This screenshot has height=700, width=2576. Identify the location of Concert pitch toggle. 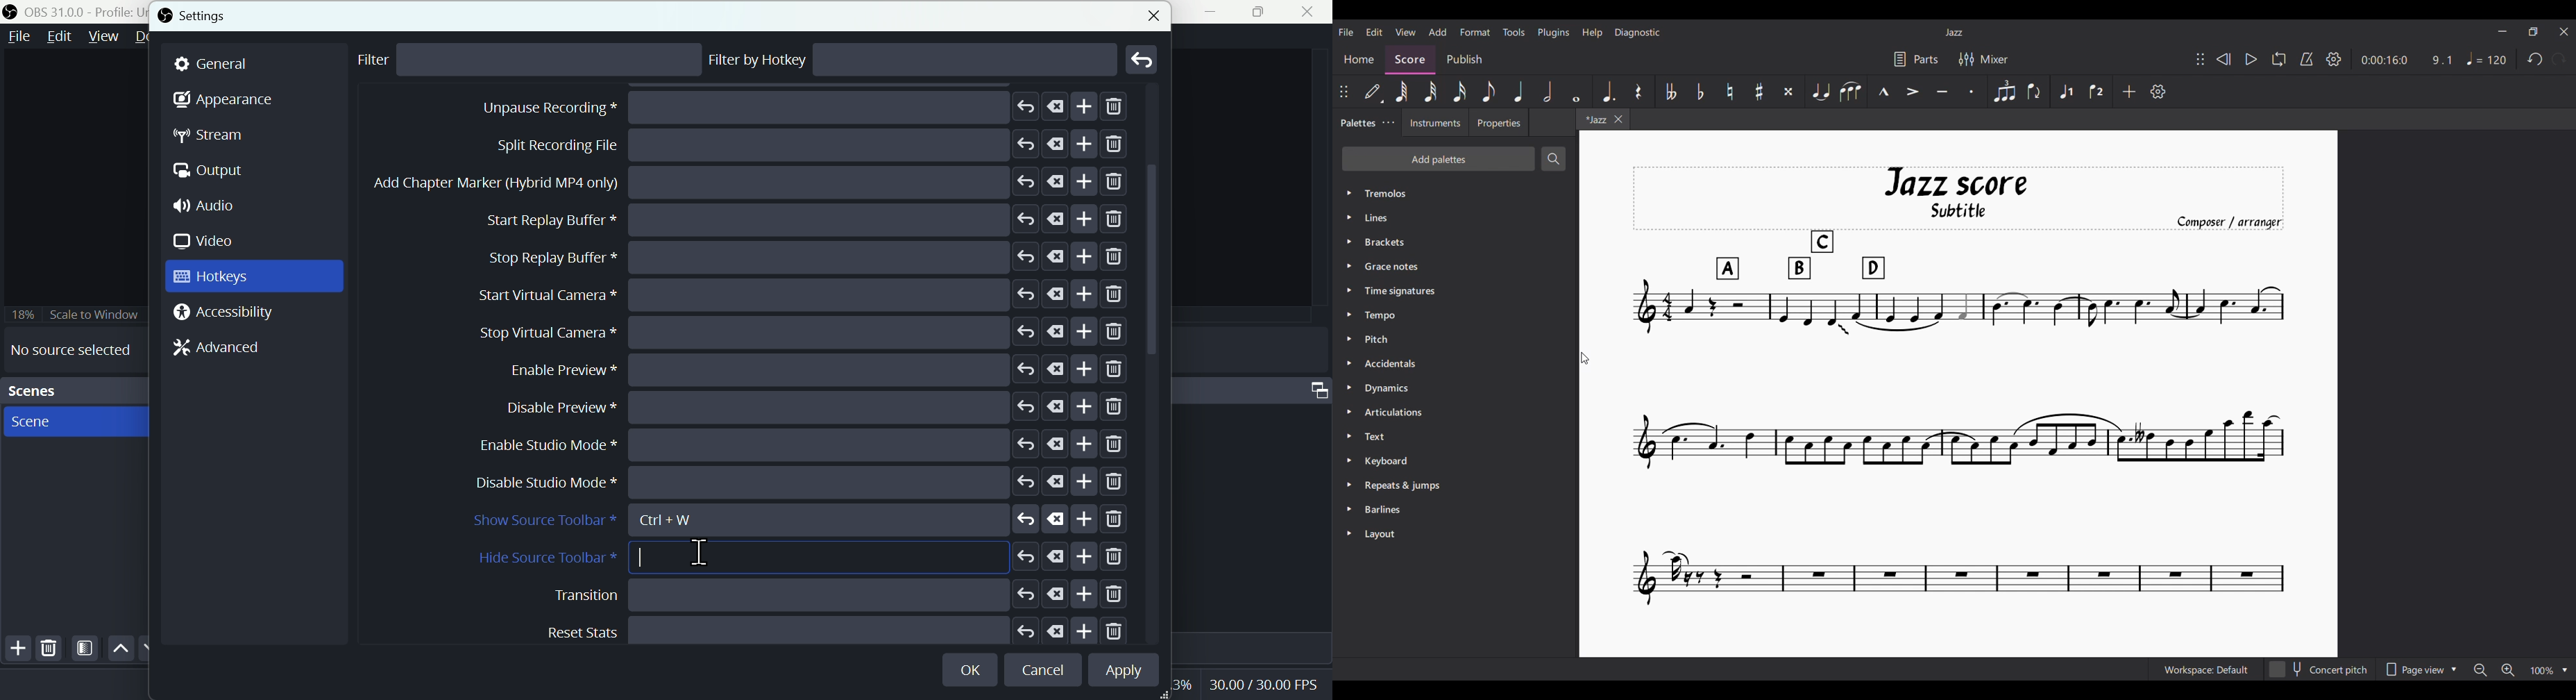
(2320, 669).